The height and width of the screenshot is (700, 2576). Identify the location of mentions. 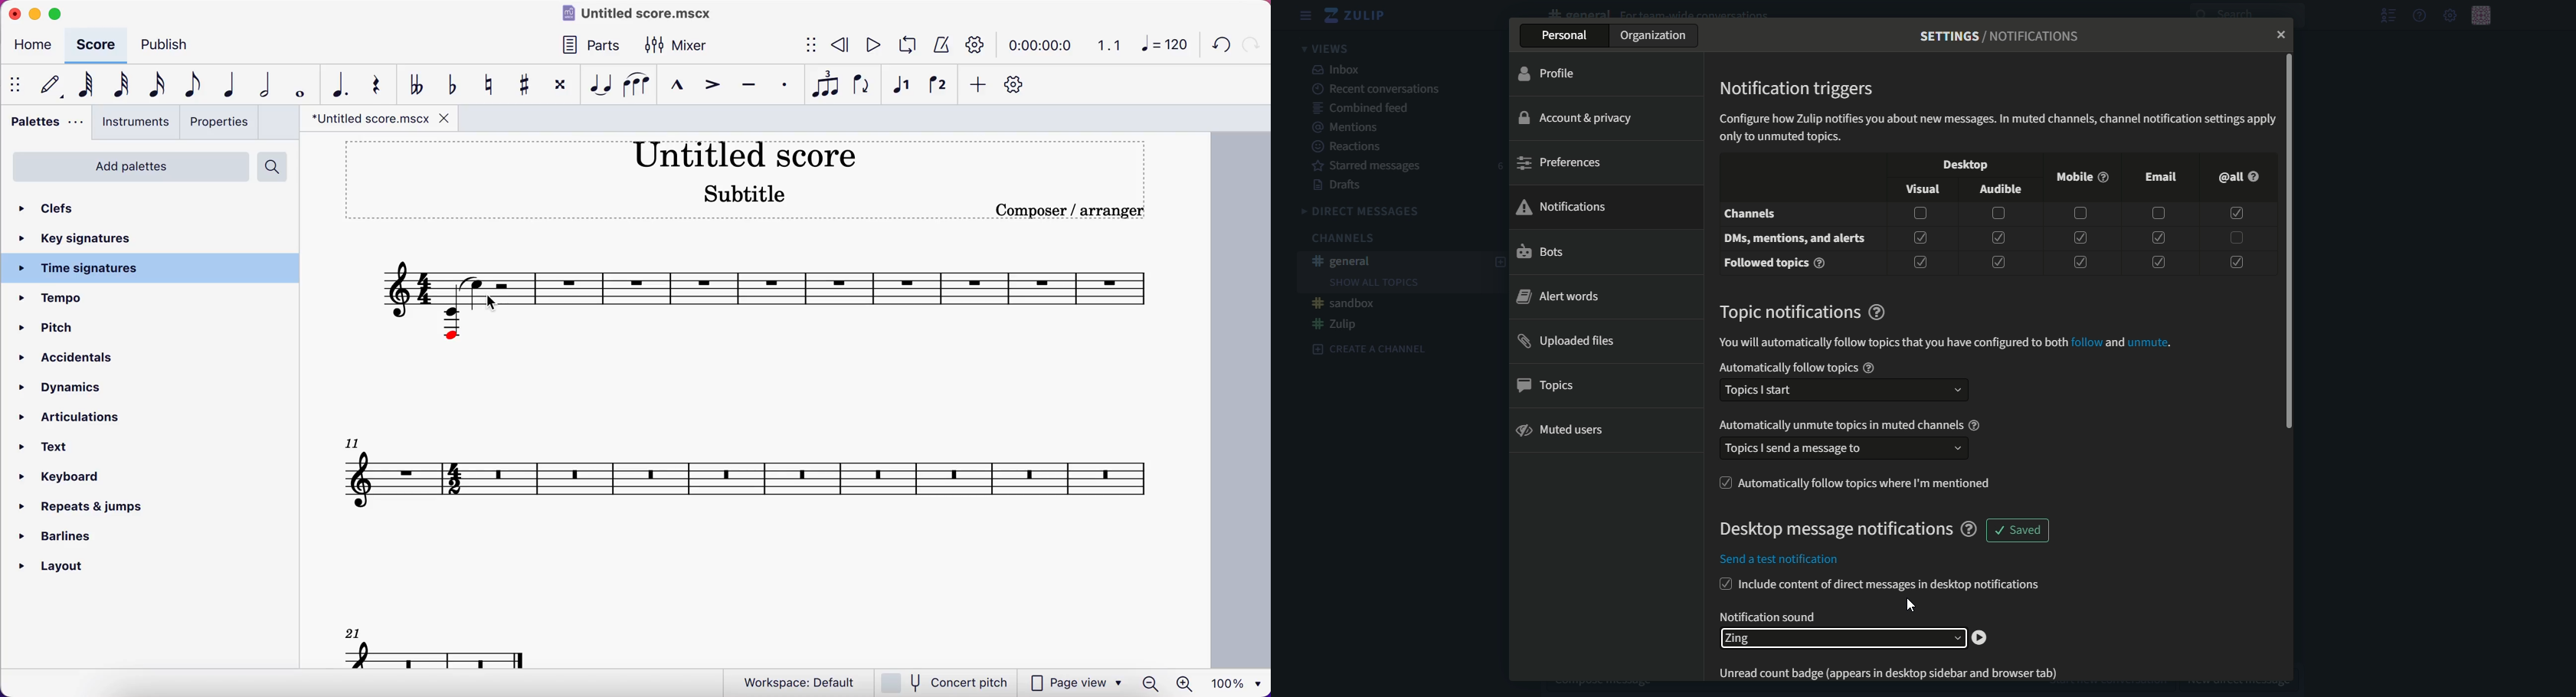
(1350, 127).